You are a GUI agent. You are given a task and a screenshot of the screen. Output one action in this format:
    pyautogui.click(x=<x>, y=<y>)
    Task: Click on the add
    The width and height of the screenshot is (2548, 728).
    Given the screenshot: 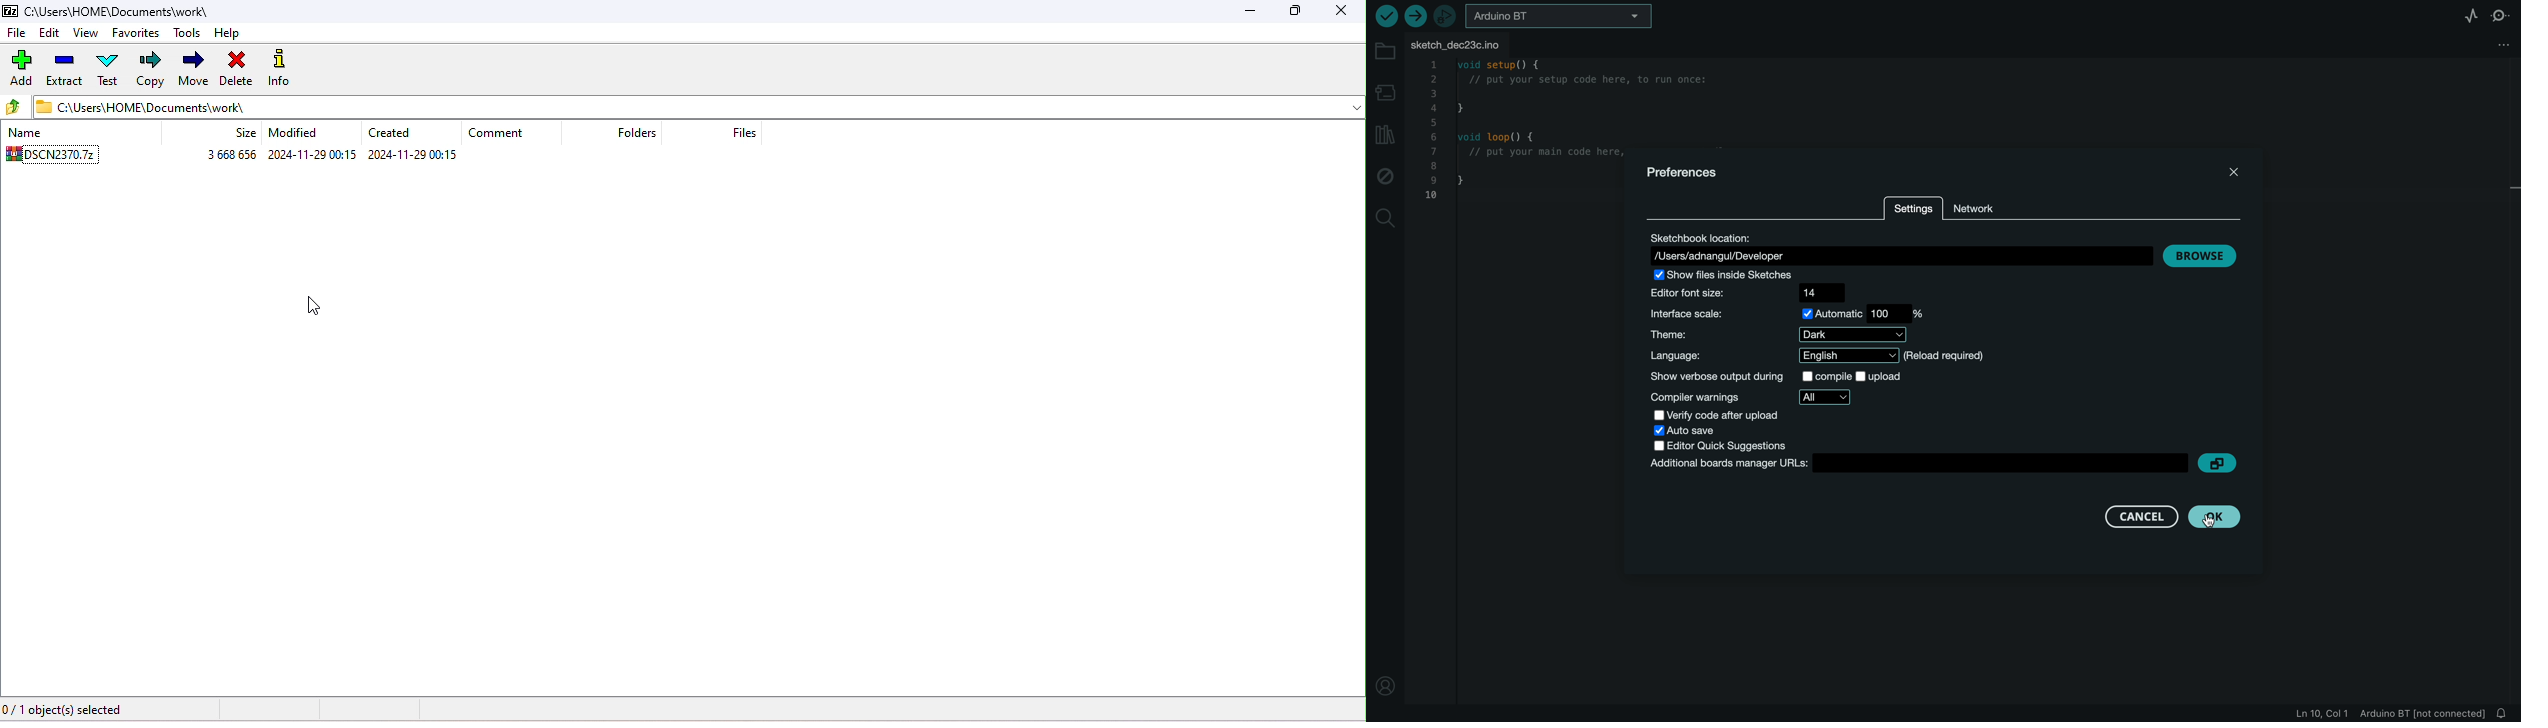 What is the action you would take?
    pyautogui.click(x=21, y=69)
    